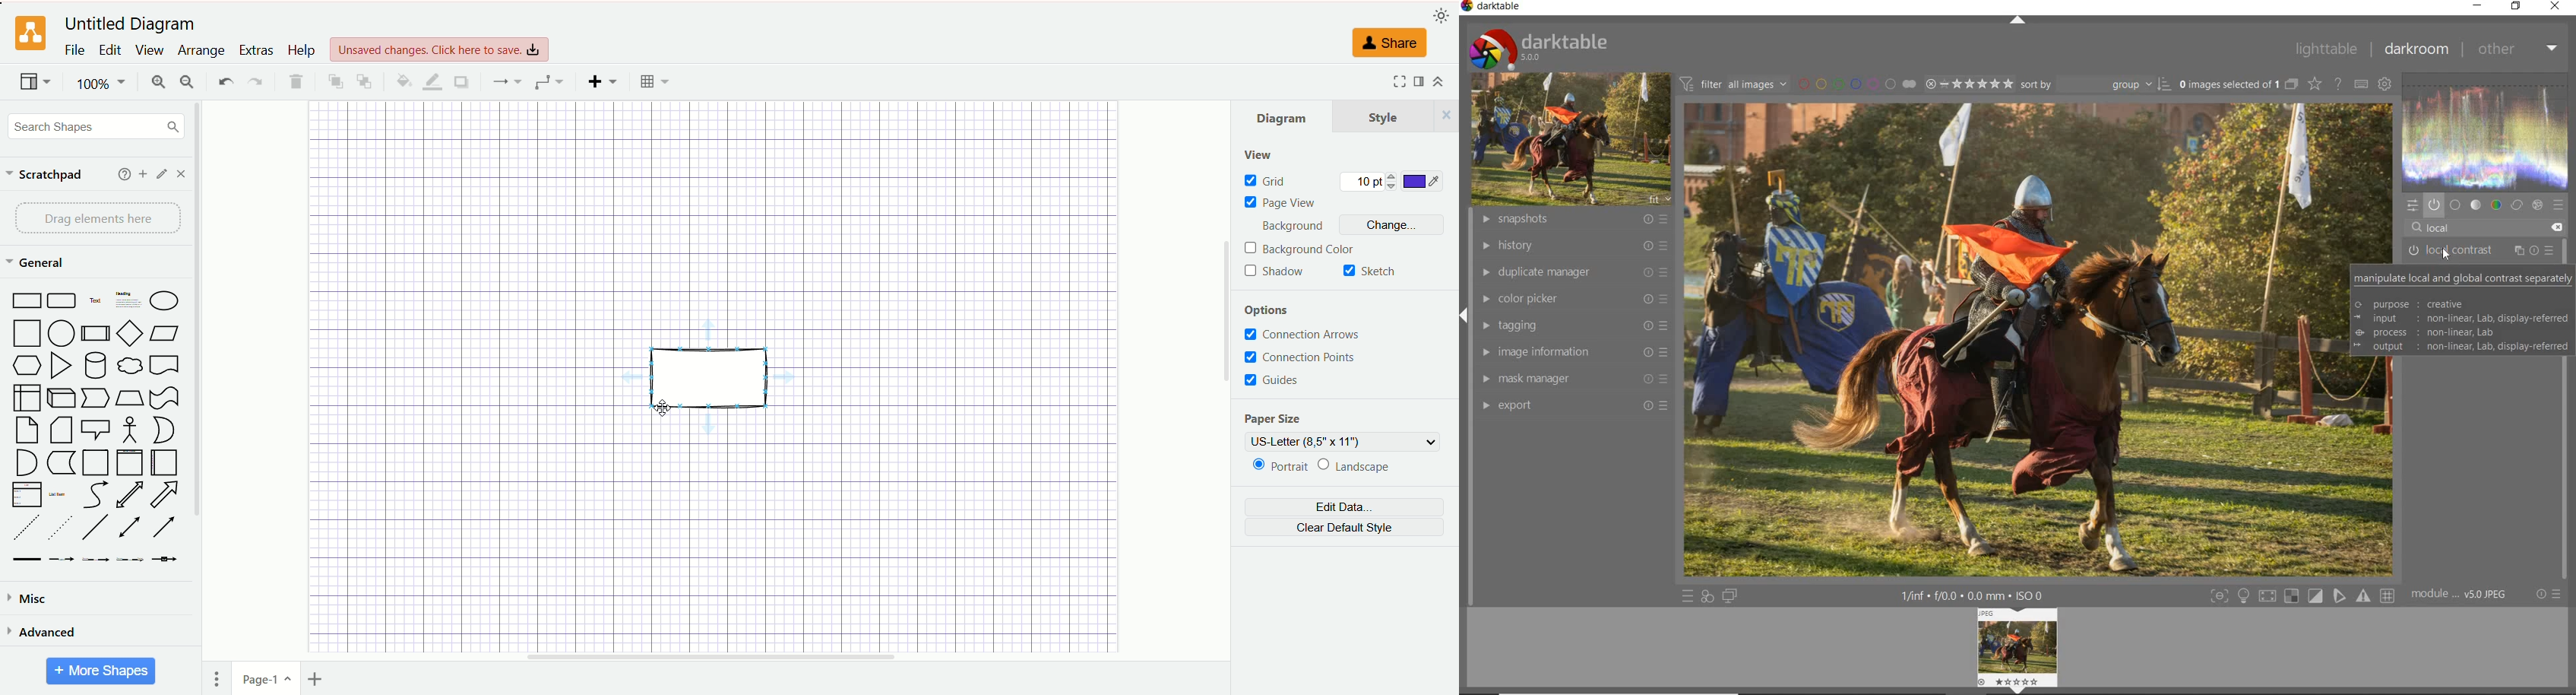 This screenshot has width=2576, height=700. What do you see at coordinates (600, 81) in the screenshot?
I see `insert` at bounding box center [600, 81].